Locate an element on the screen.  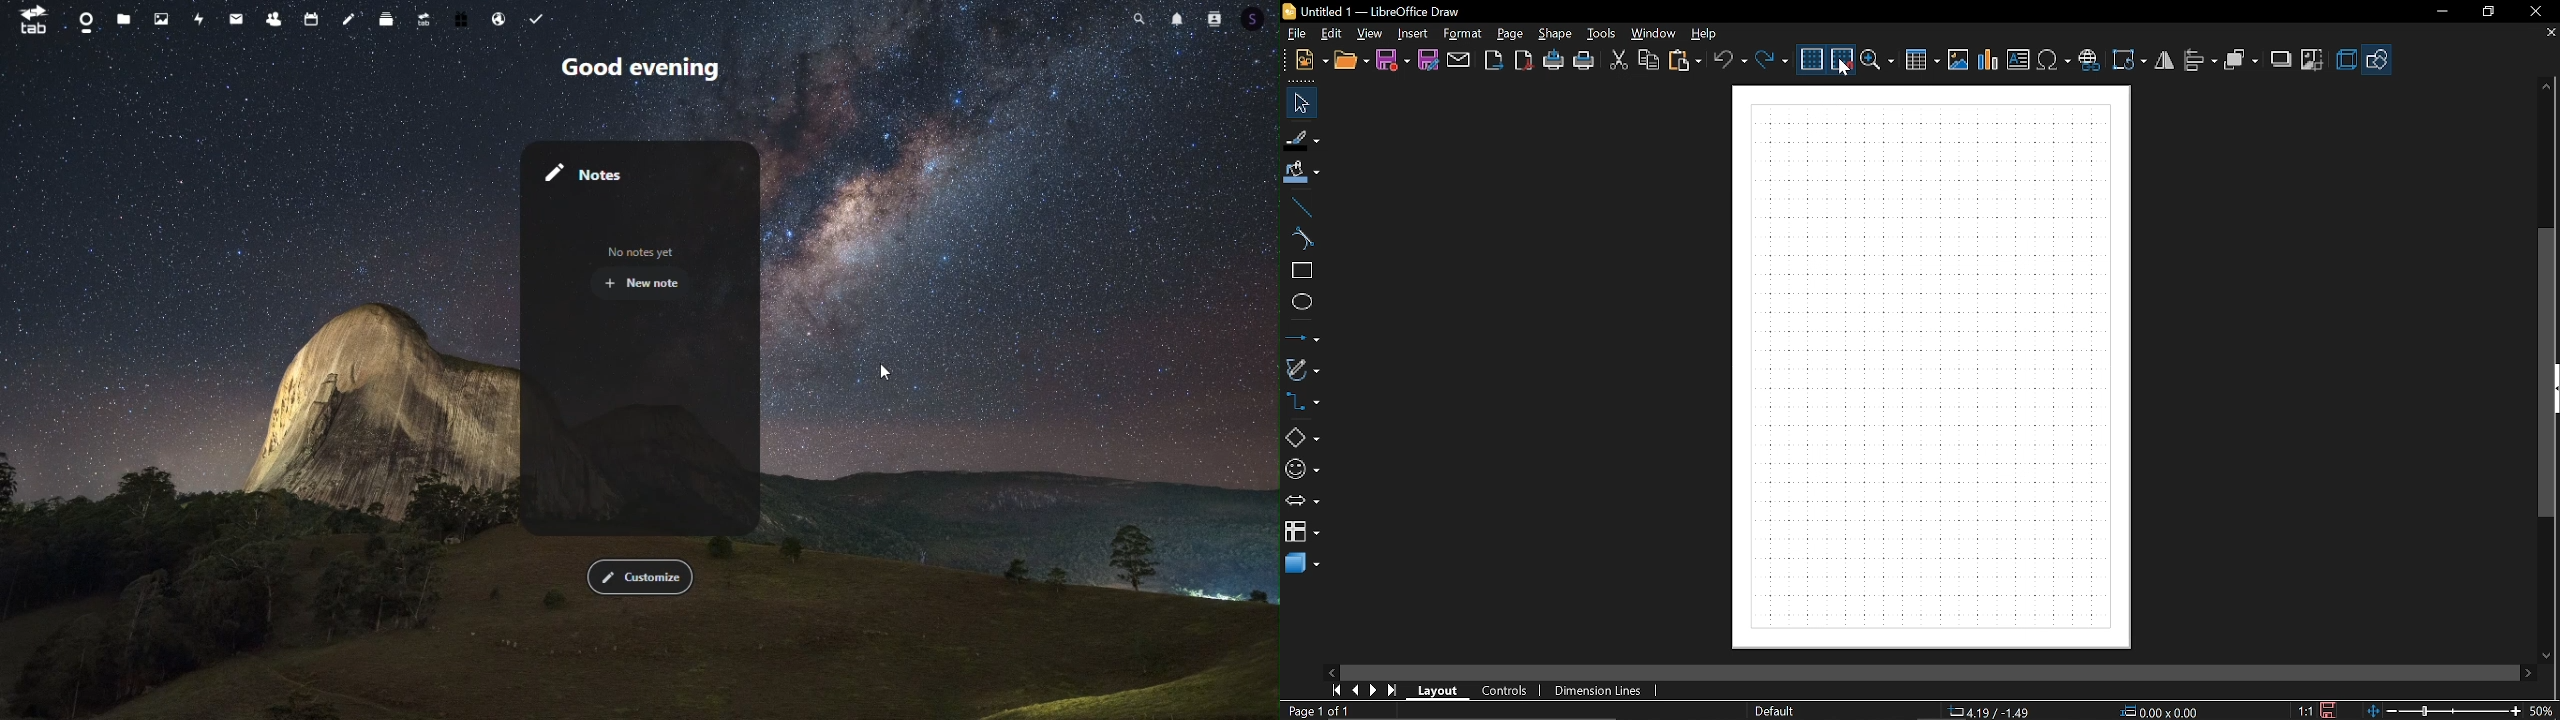
move up is located at coordinates (2546, 89).